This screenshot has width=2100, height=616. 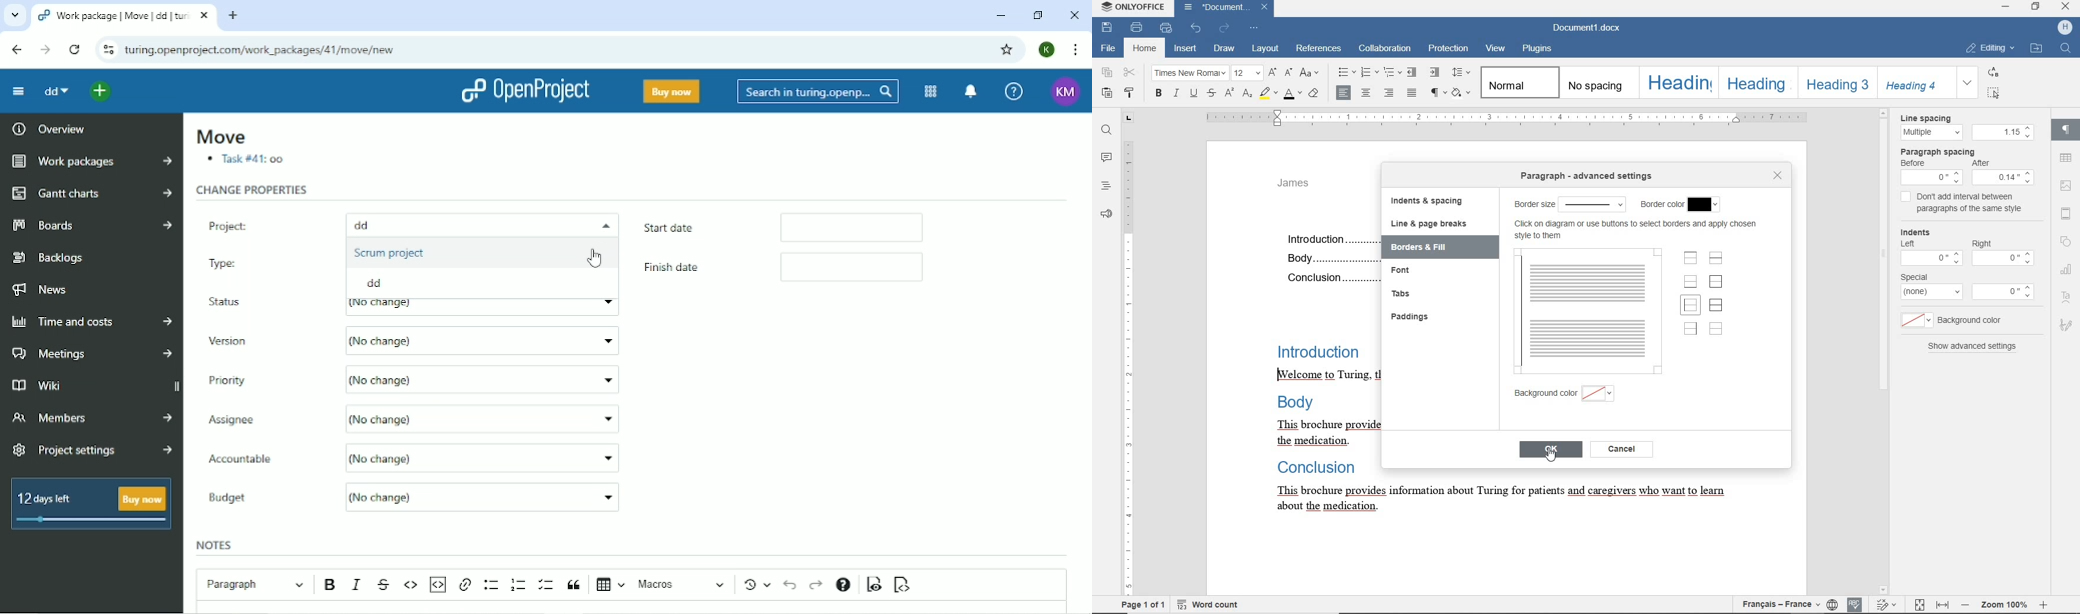 I want to click on document name, so click(x=1587, y=28).